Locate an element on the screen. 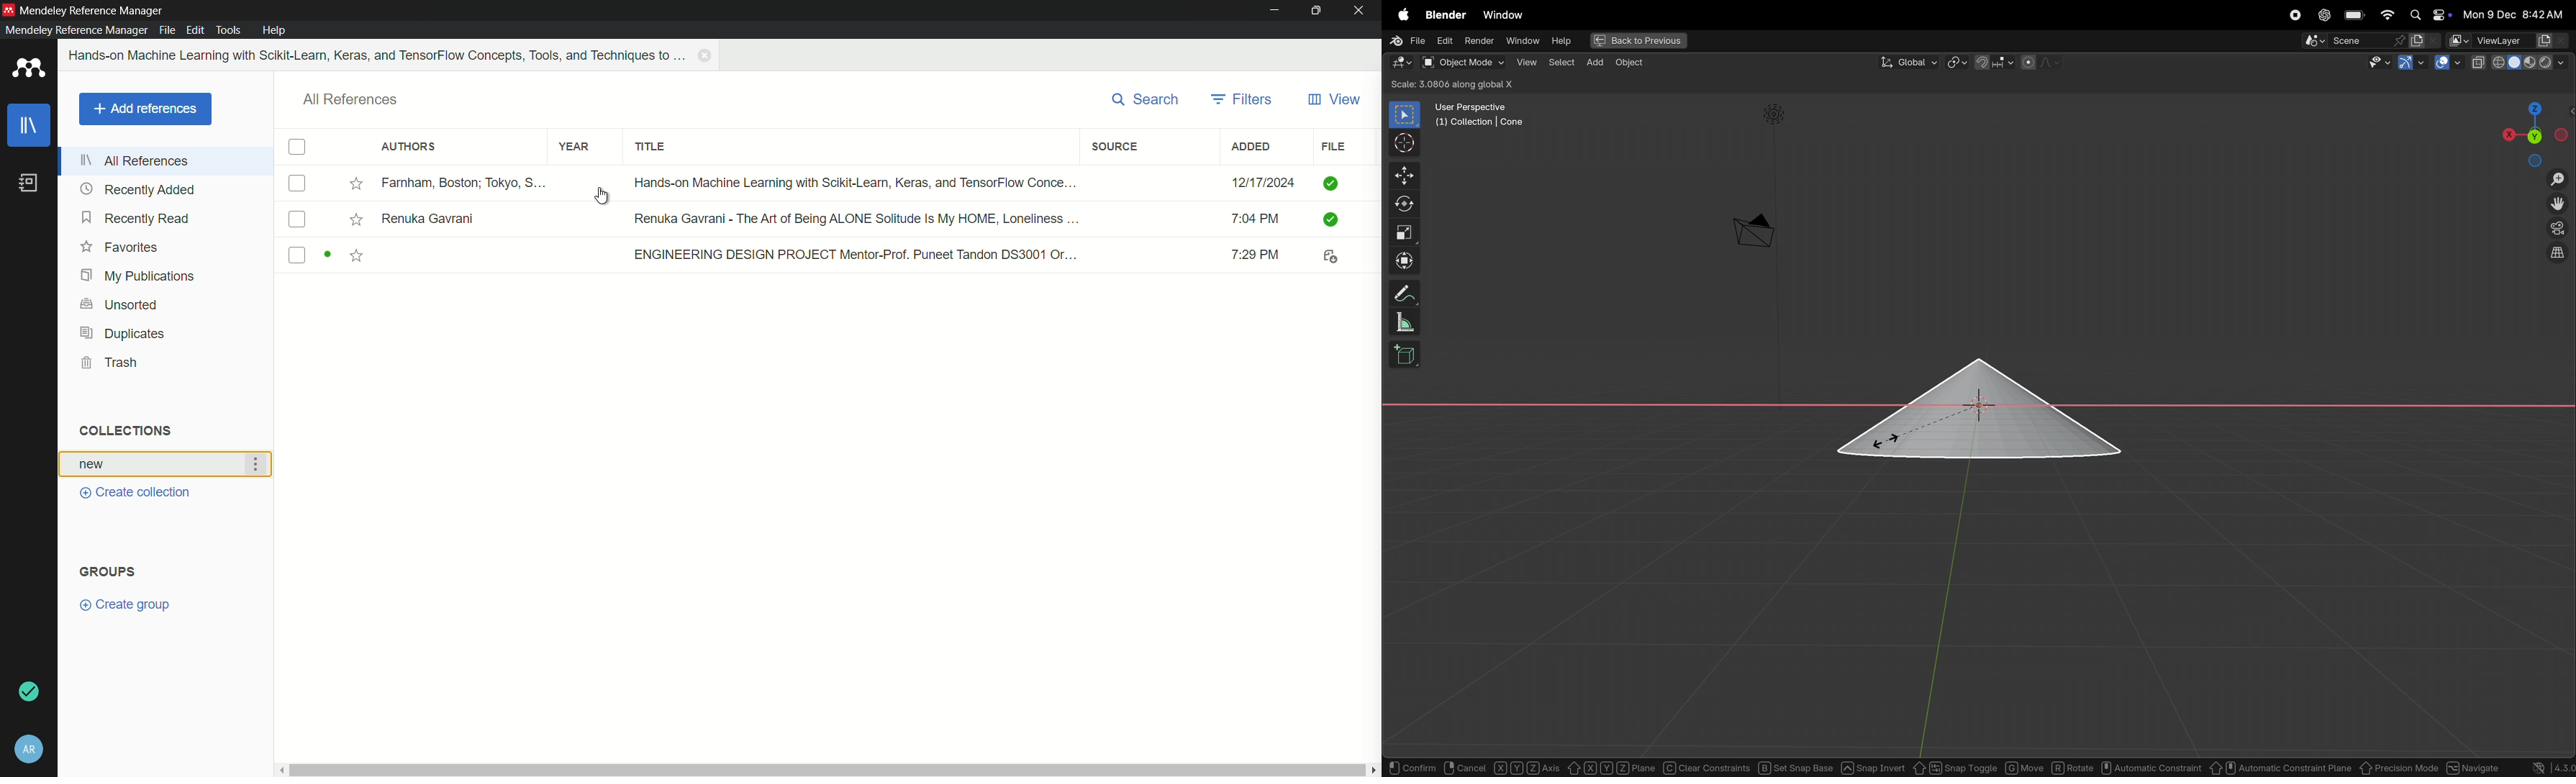 This screenshot has height=784, width=2576. user perspective is located at coordinates (1481, 113).